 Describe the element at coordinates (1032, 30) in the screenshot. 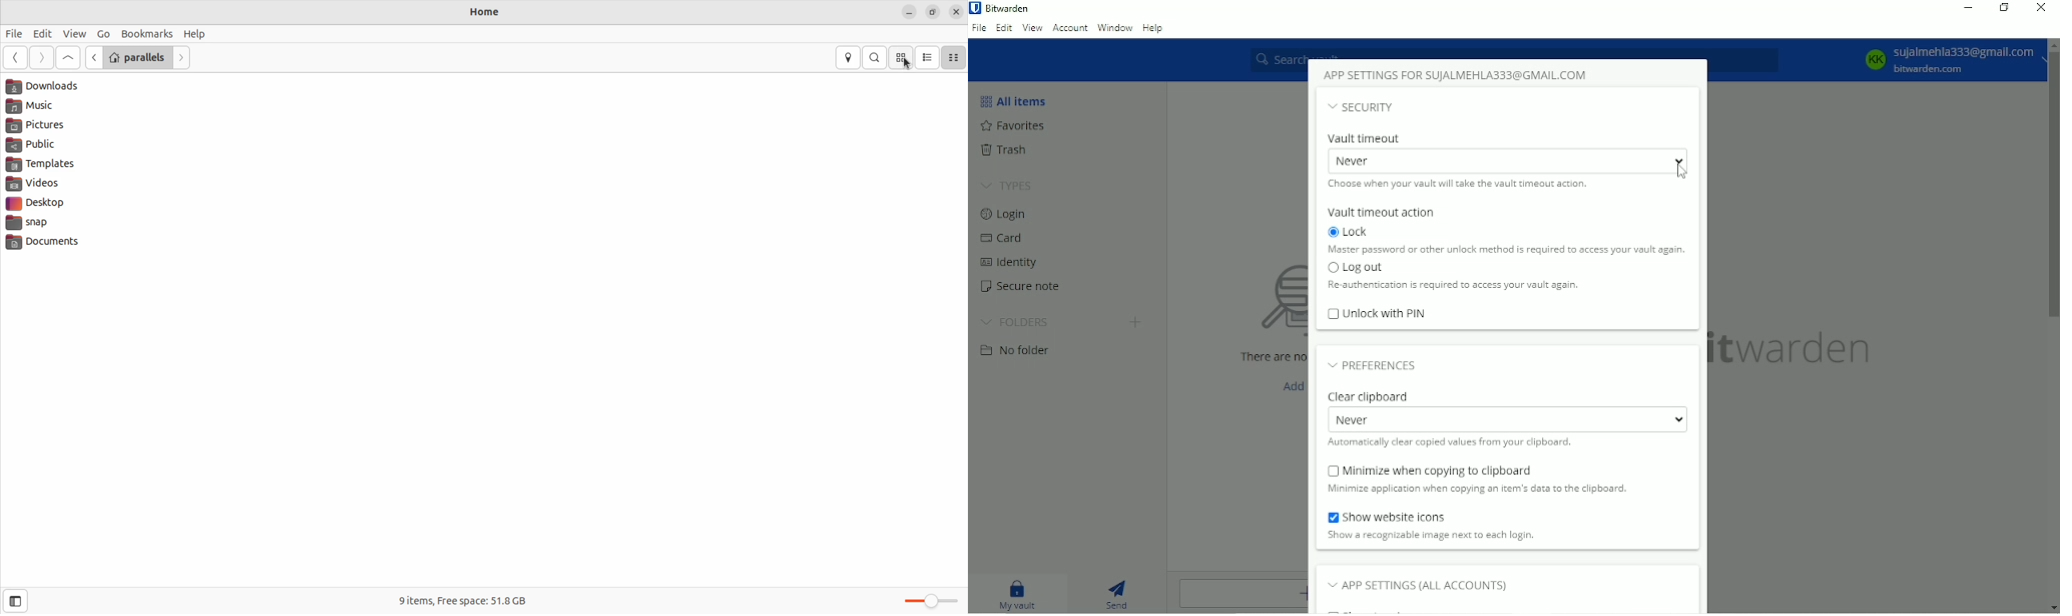

I see `View` at that location.